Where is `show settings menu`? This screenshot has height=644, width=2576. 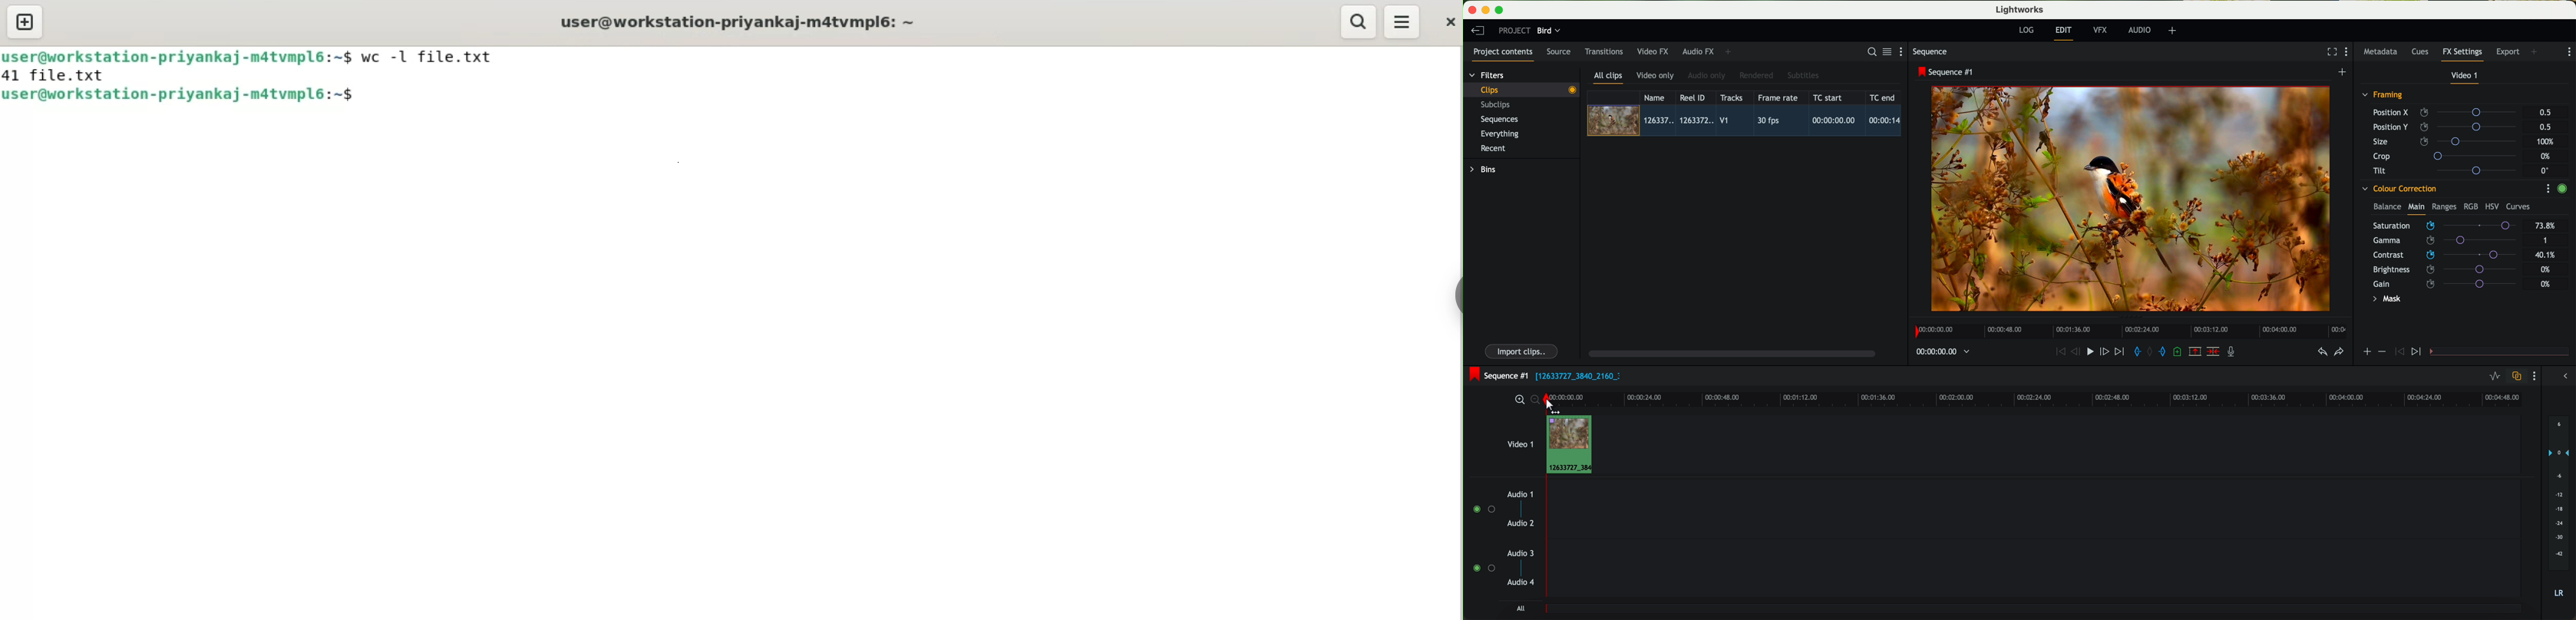
show settings menu is located at coordinates (2569, 52).